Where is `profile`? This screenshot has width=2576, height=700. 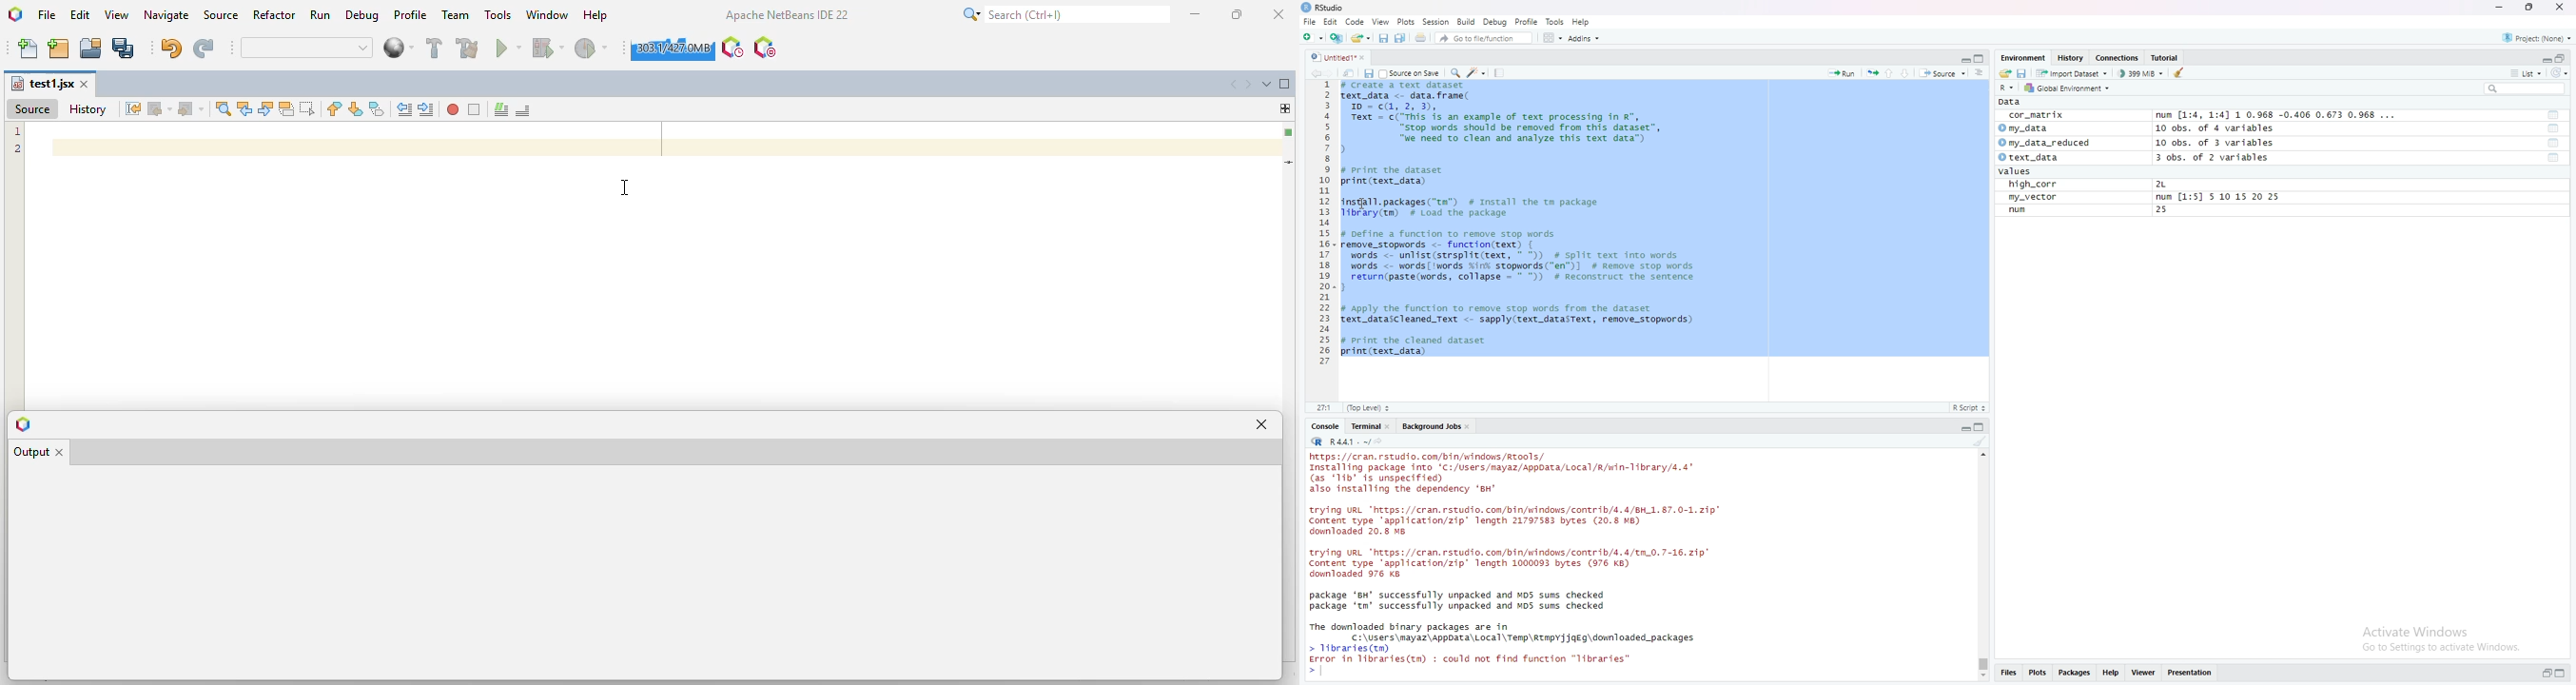 profile is located at coordinates (410, 15).